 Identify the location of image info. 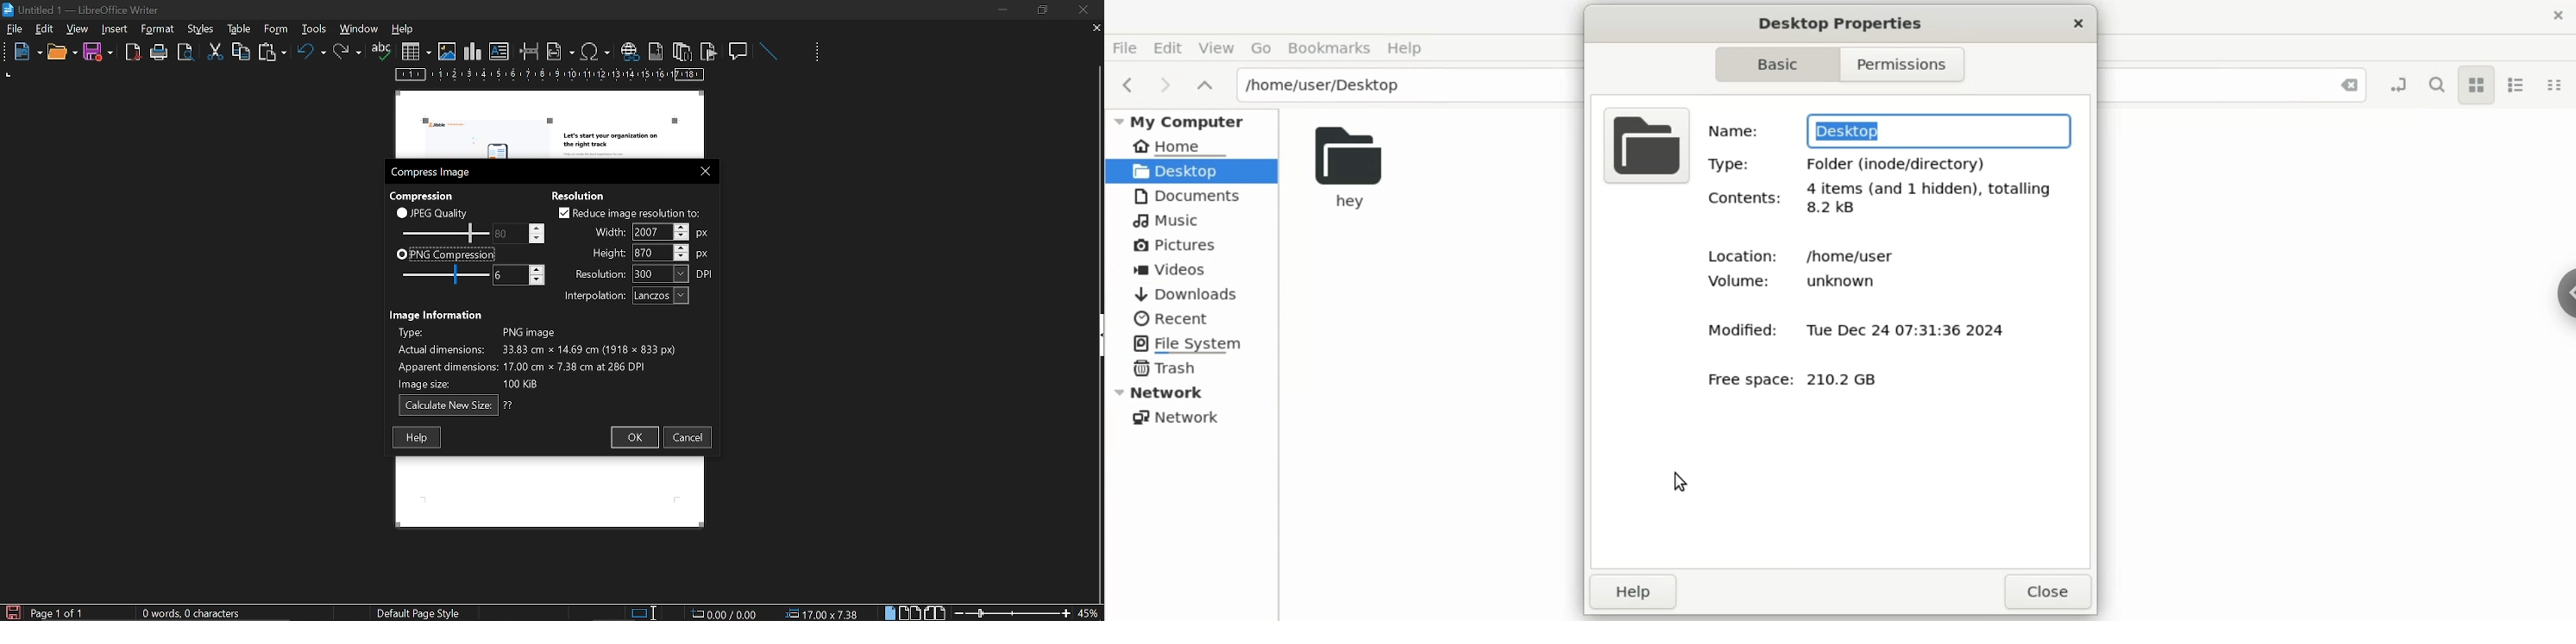
(537, 355).